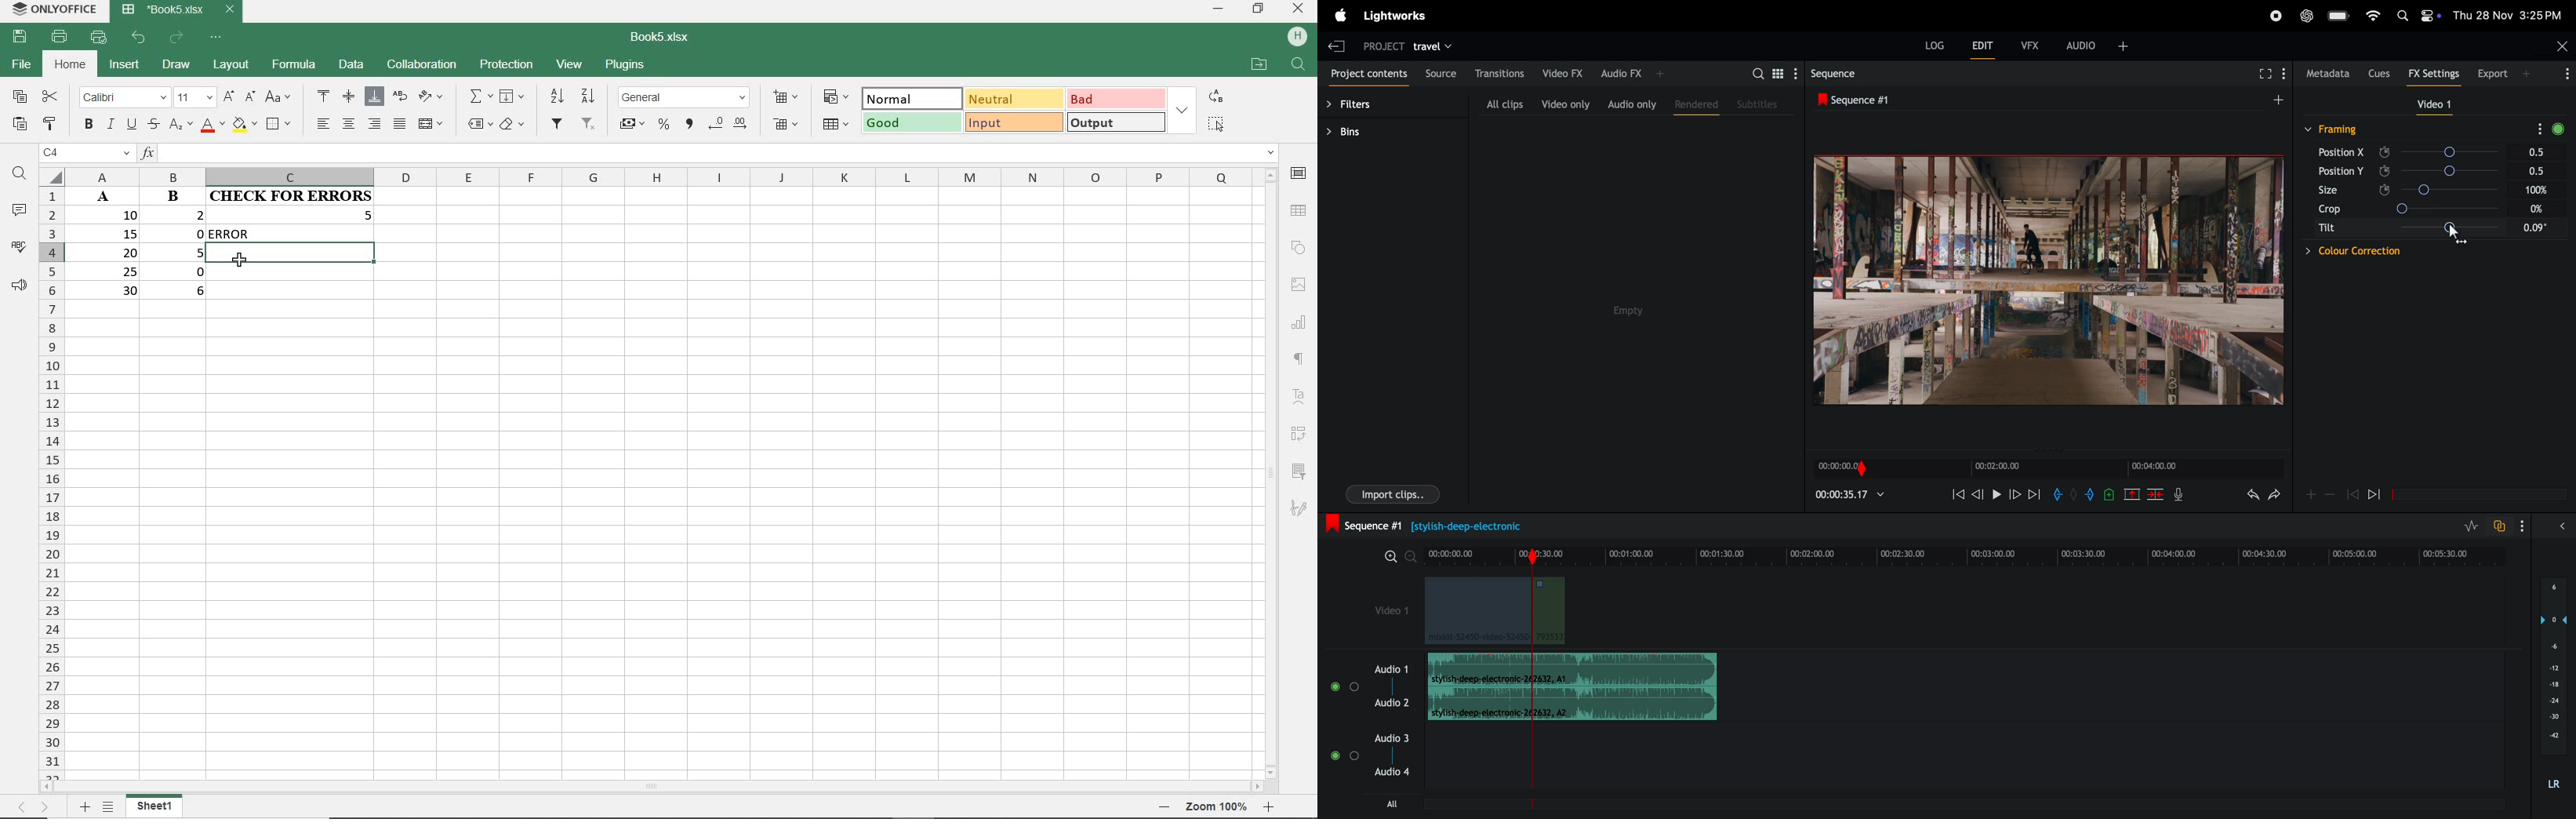 This screenshot has width=2576, height=840. I want to click on forward, so click(2035, 496).